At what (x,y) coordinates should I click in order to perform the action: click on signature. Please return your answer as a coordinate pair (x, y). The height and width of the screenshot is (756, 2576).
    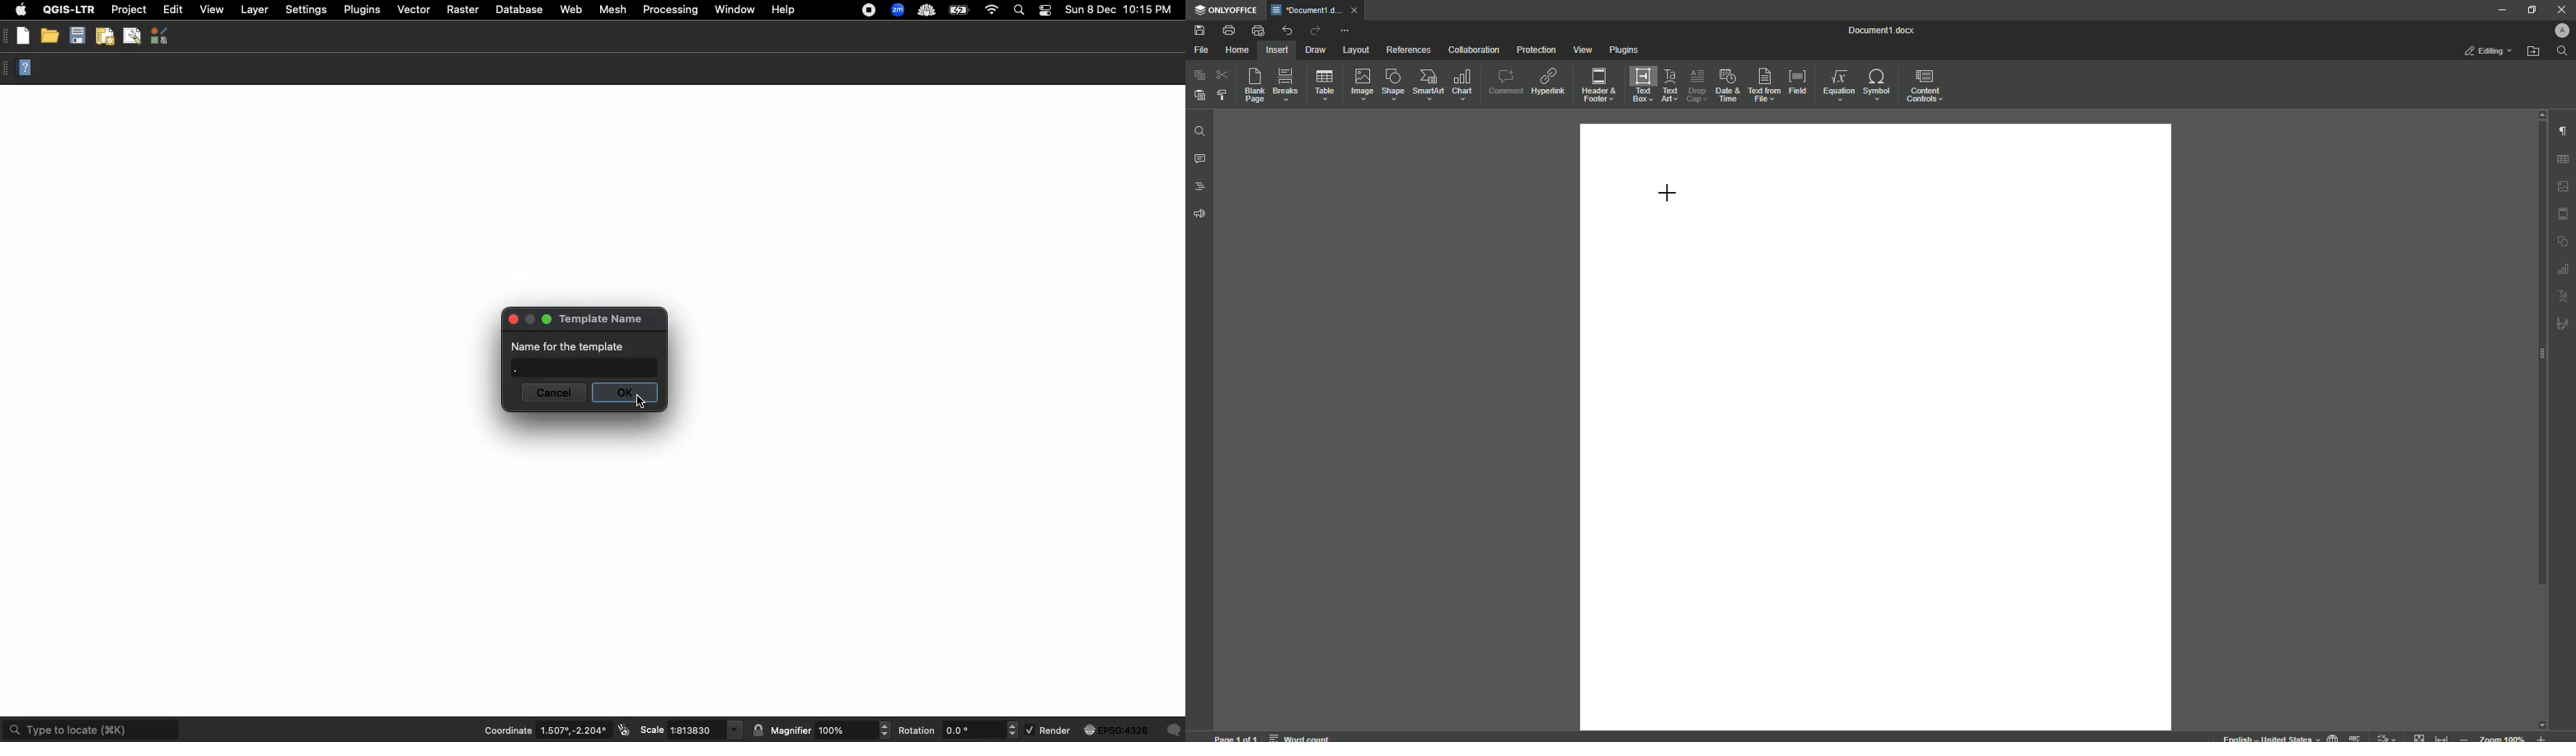
    Looking at the image, I should click on (2563, 325).